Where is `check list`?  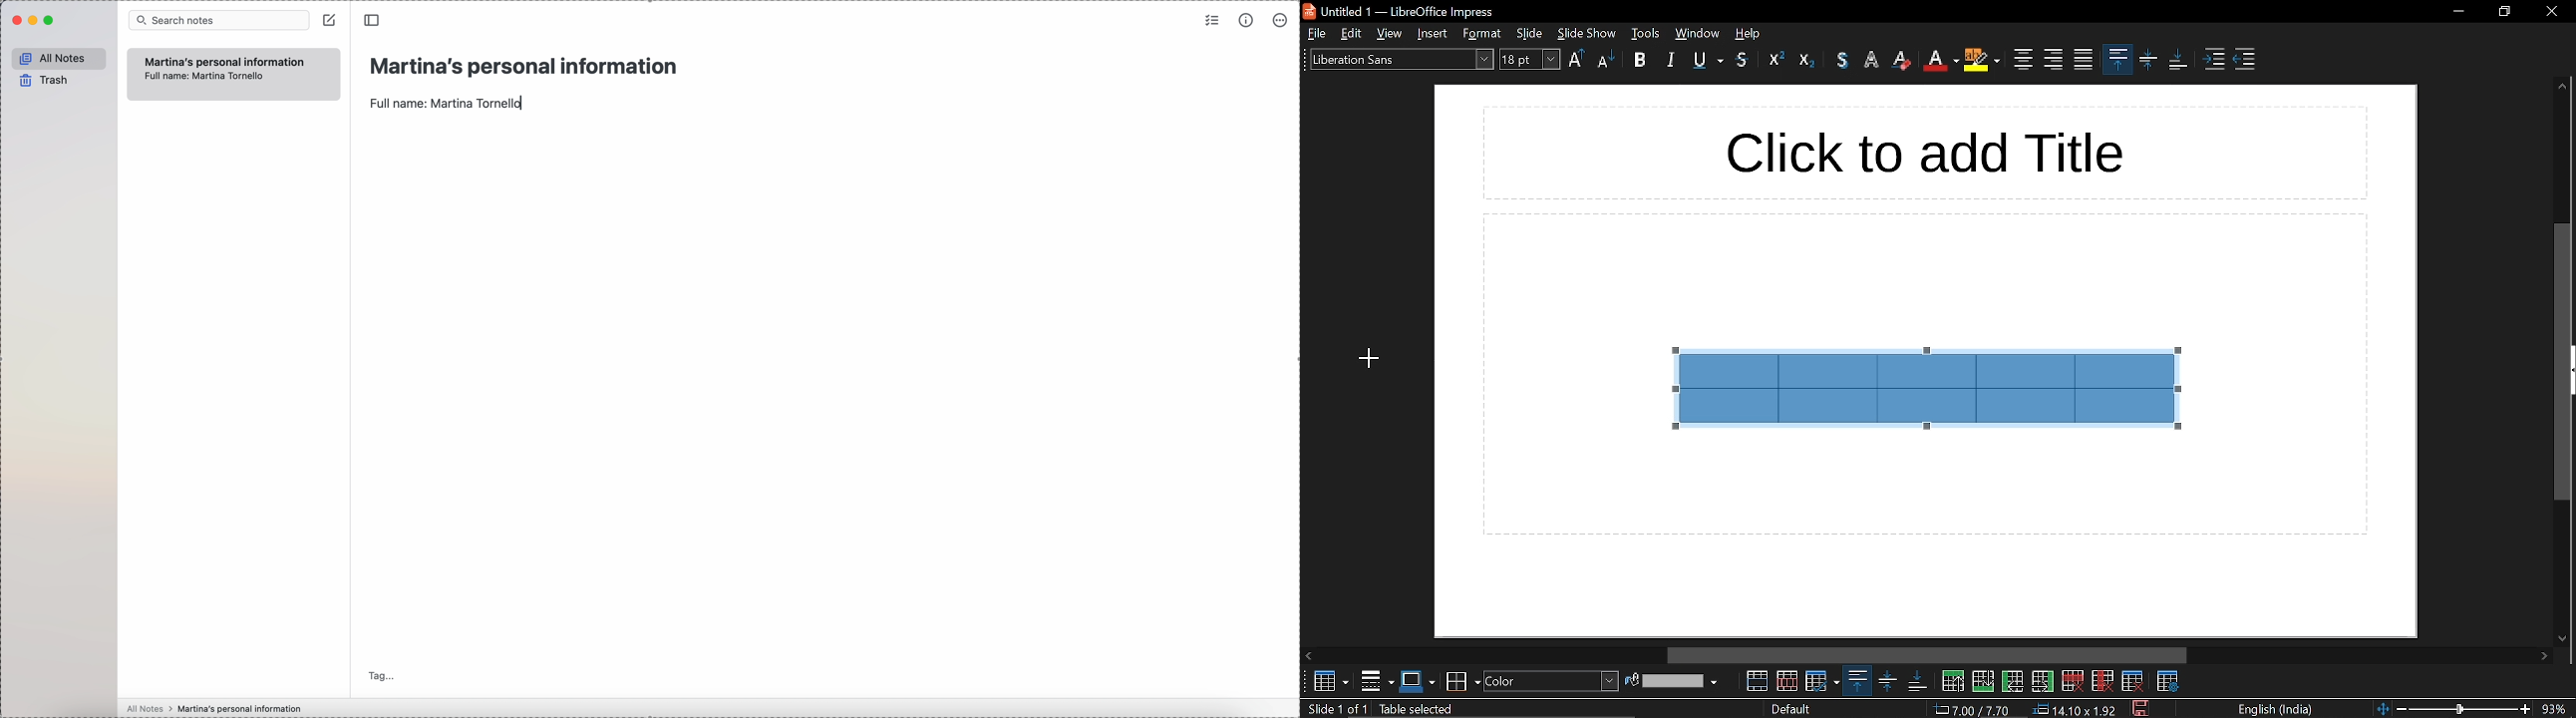
check list is located at coordinates (1211, 22).